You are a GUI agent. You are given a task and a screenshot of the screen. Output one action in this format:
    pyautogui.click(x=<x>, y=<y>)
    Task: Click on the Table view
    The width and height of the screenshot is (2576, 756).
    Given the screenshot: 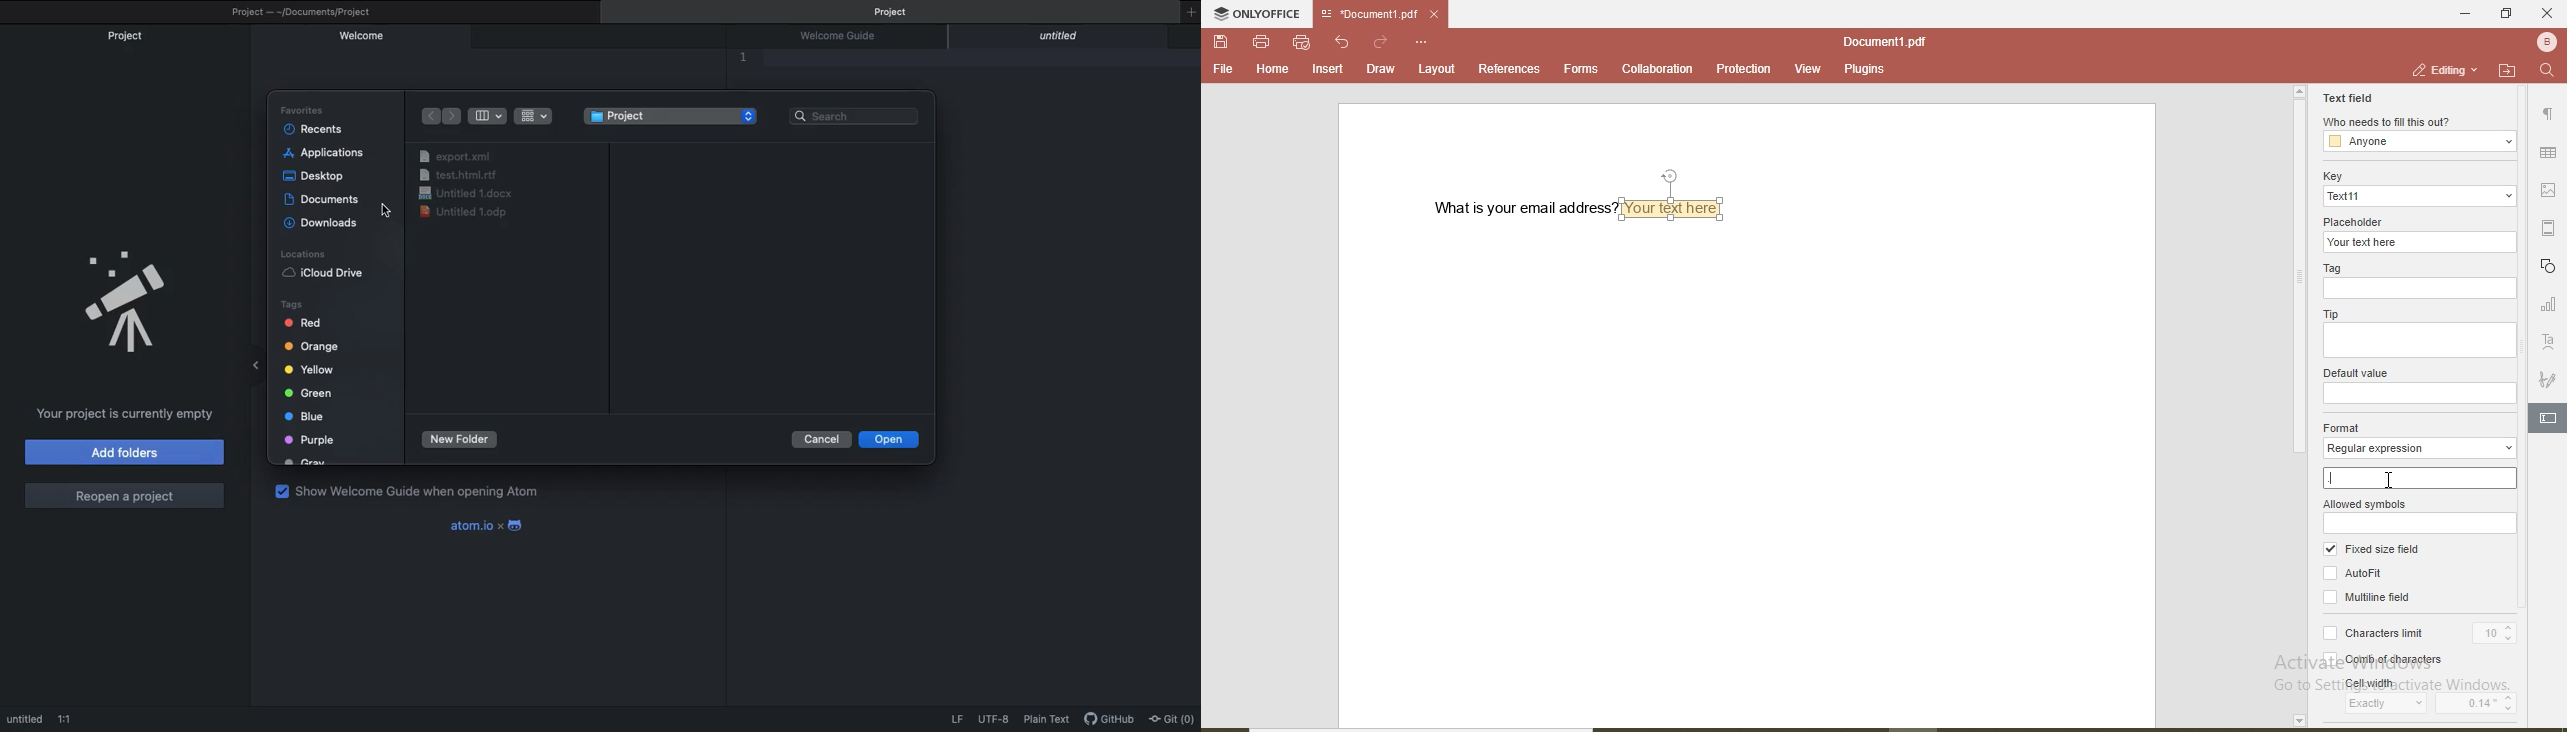 What is the action you would take?
    pyautogui.click(x=487, y=115)
    